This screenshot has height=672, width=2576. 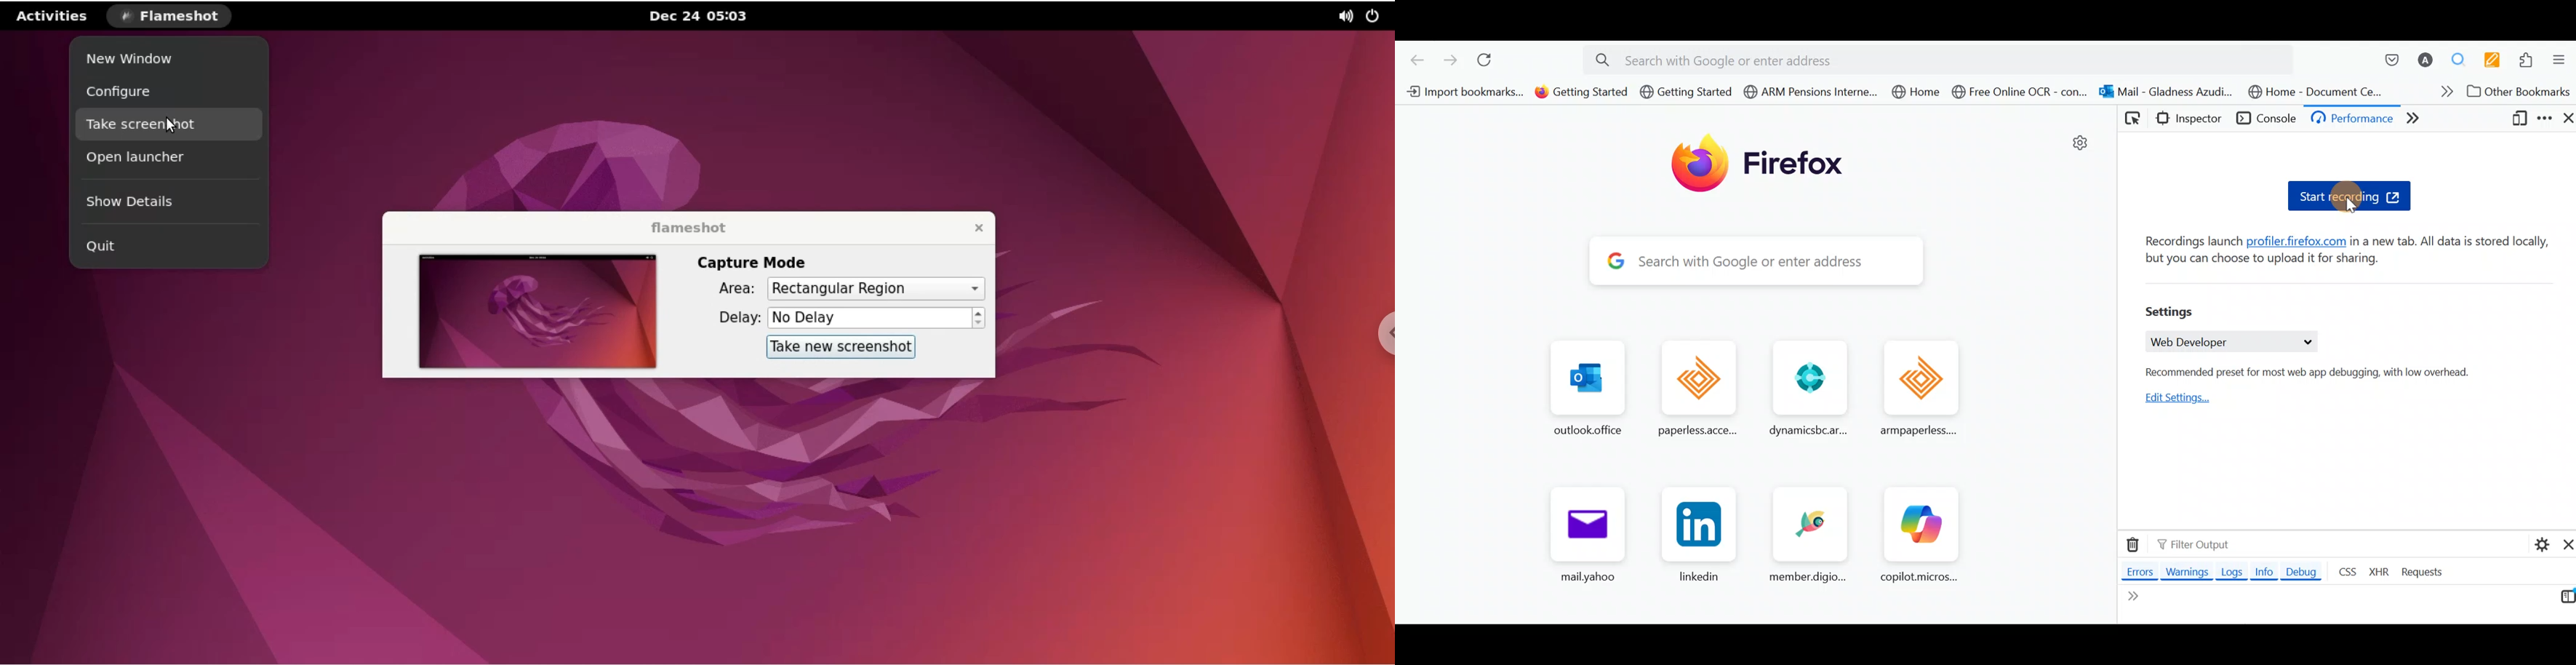 What do you see at coordinates (2194, 119) in the screenshot?
I see `Inspector` at bounding box center [2194, 119].